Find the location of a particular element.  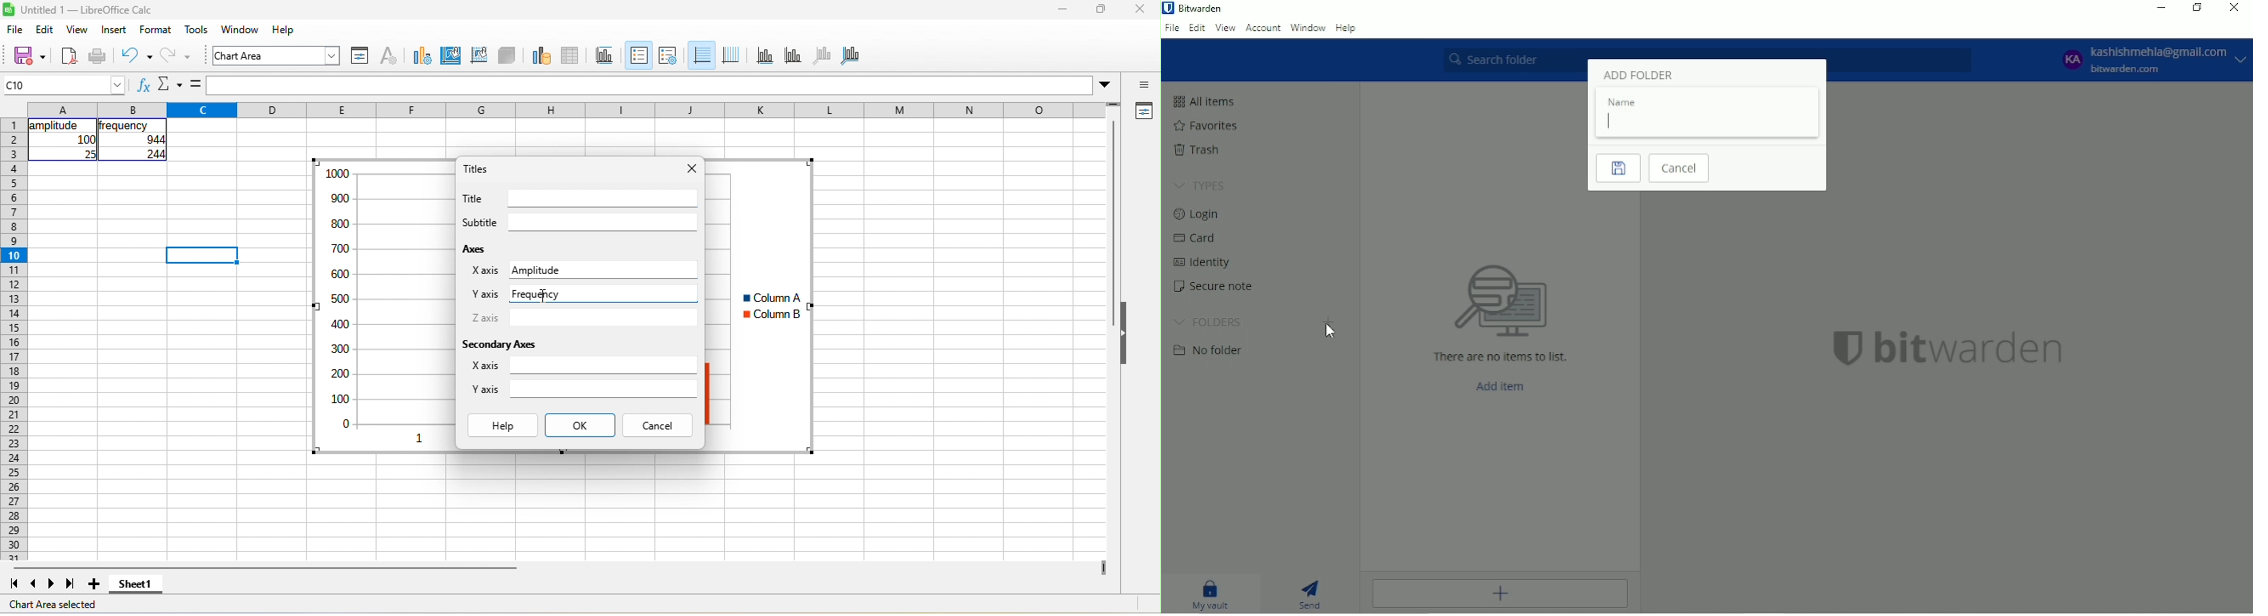

legend on\off is located at coordinates (640, 55).